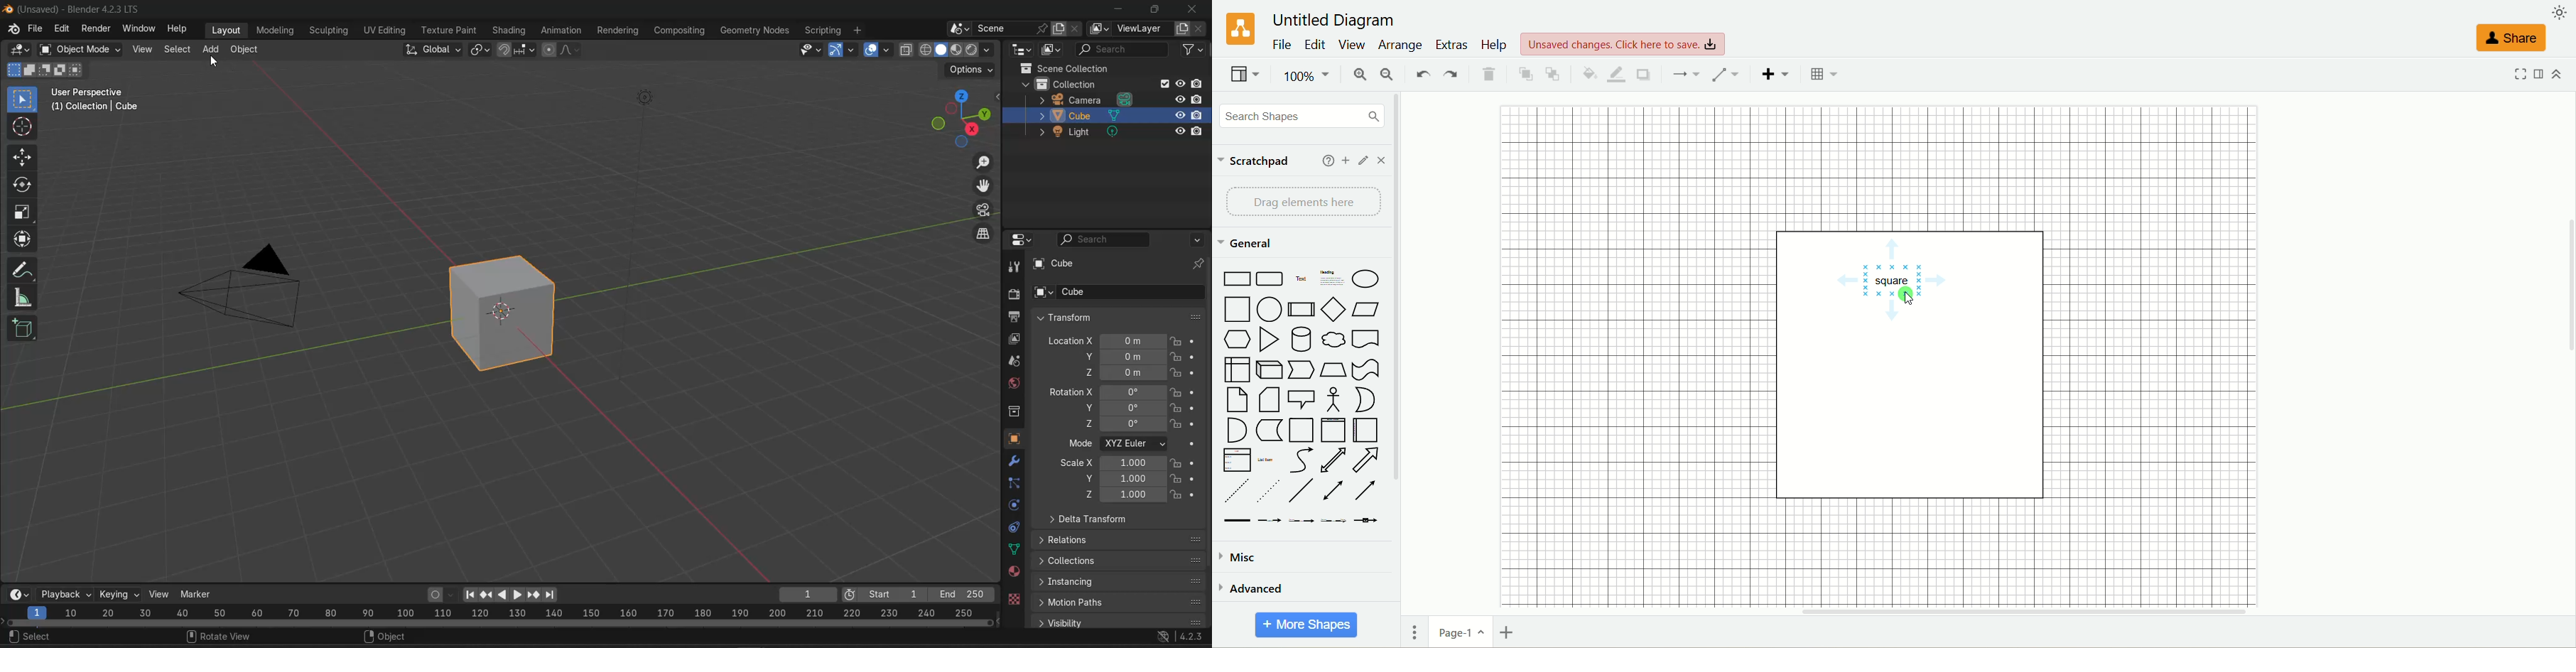 The image size is (2576, 672). I want to click on cube, so click(1089, 114).